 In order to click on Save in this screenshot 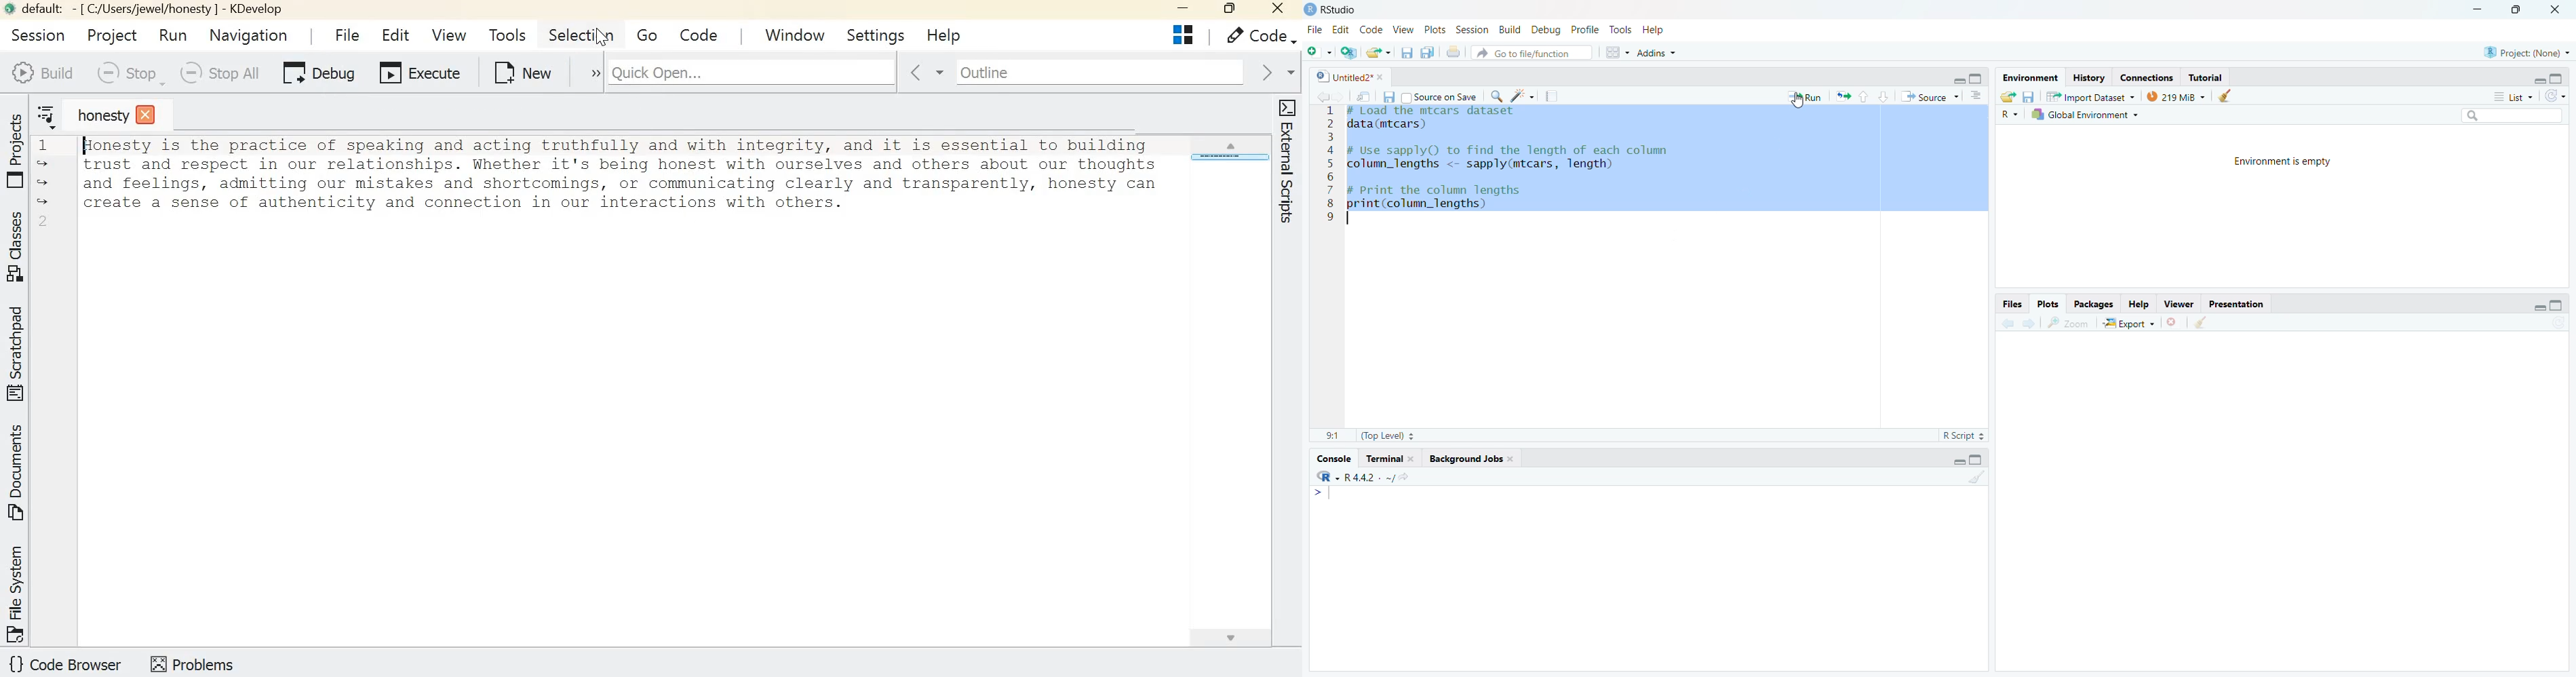, I will do `click(1389, 97)`.